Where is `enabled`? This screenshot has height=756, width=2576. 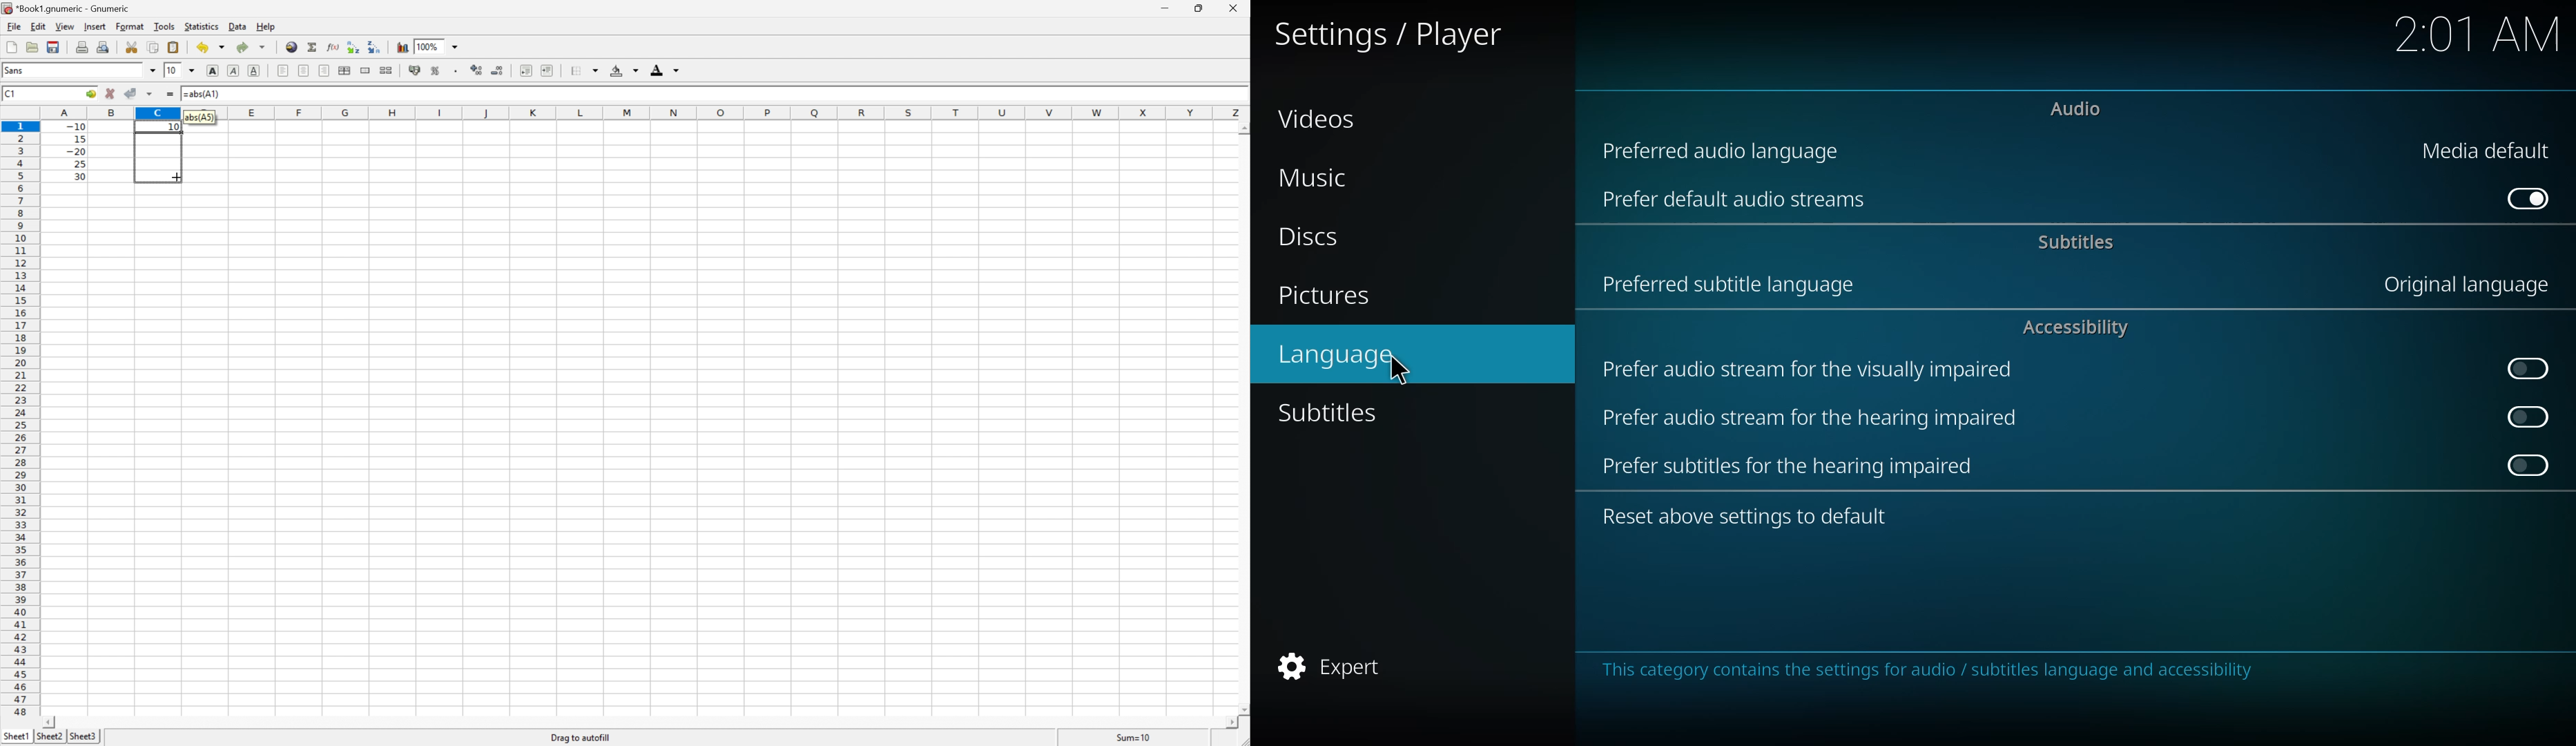
enabled is located at coordinates (2528, 199).